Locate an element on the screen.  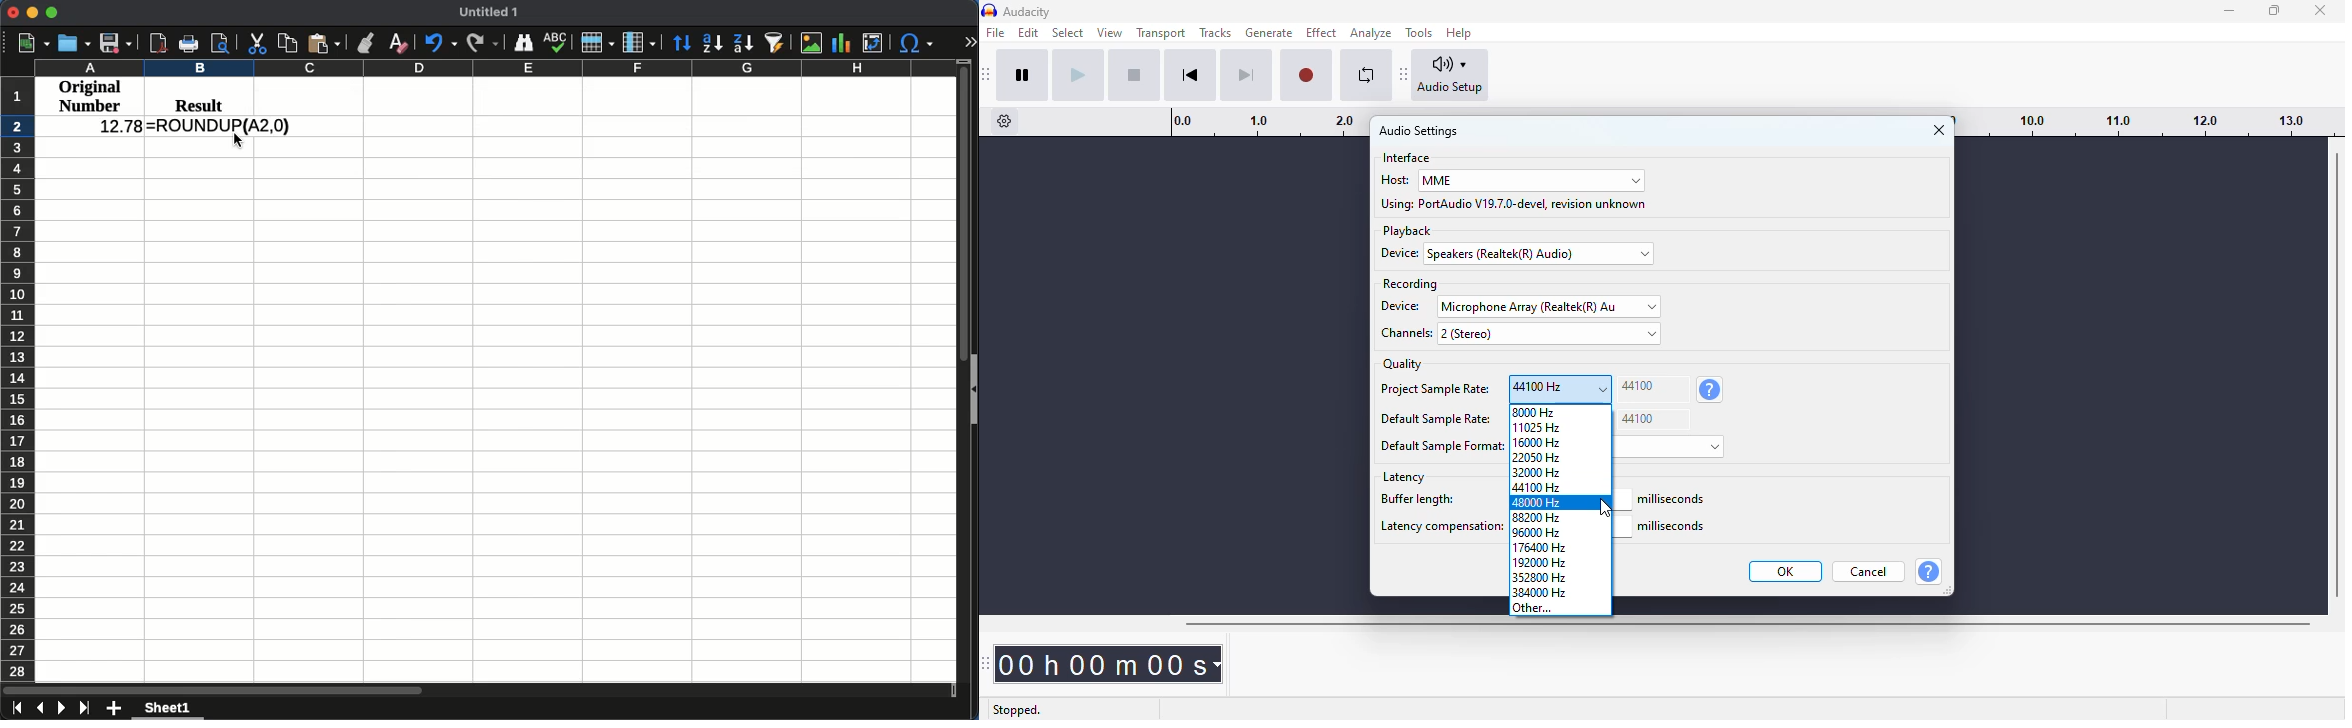
 is located at coordinates (1443, 446).